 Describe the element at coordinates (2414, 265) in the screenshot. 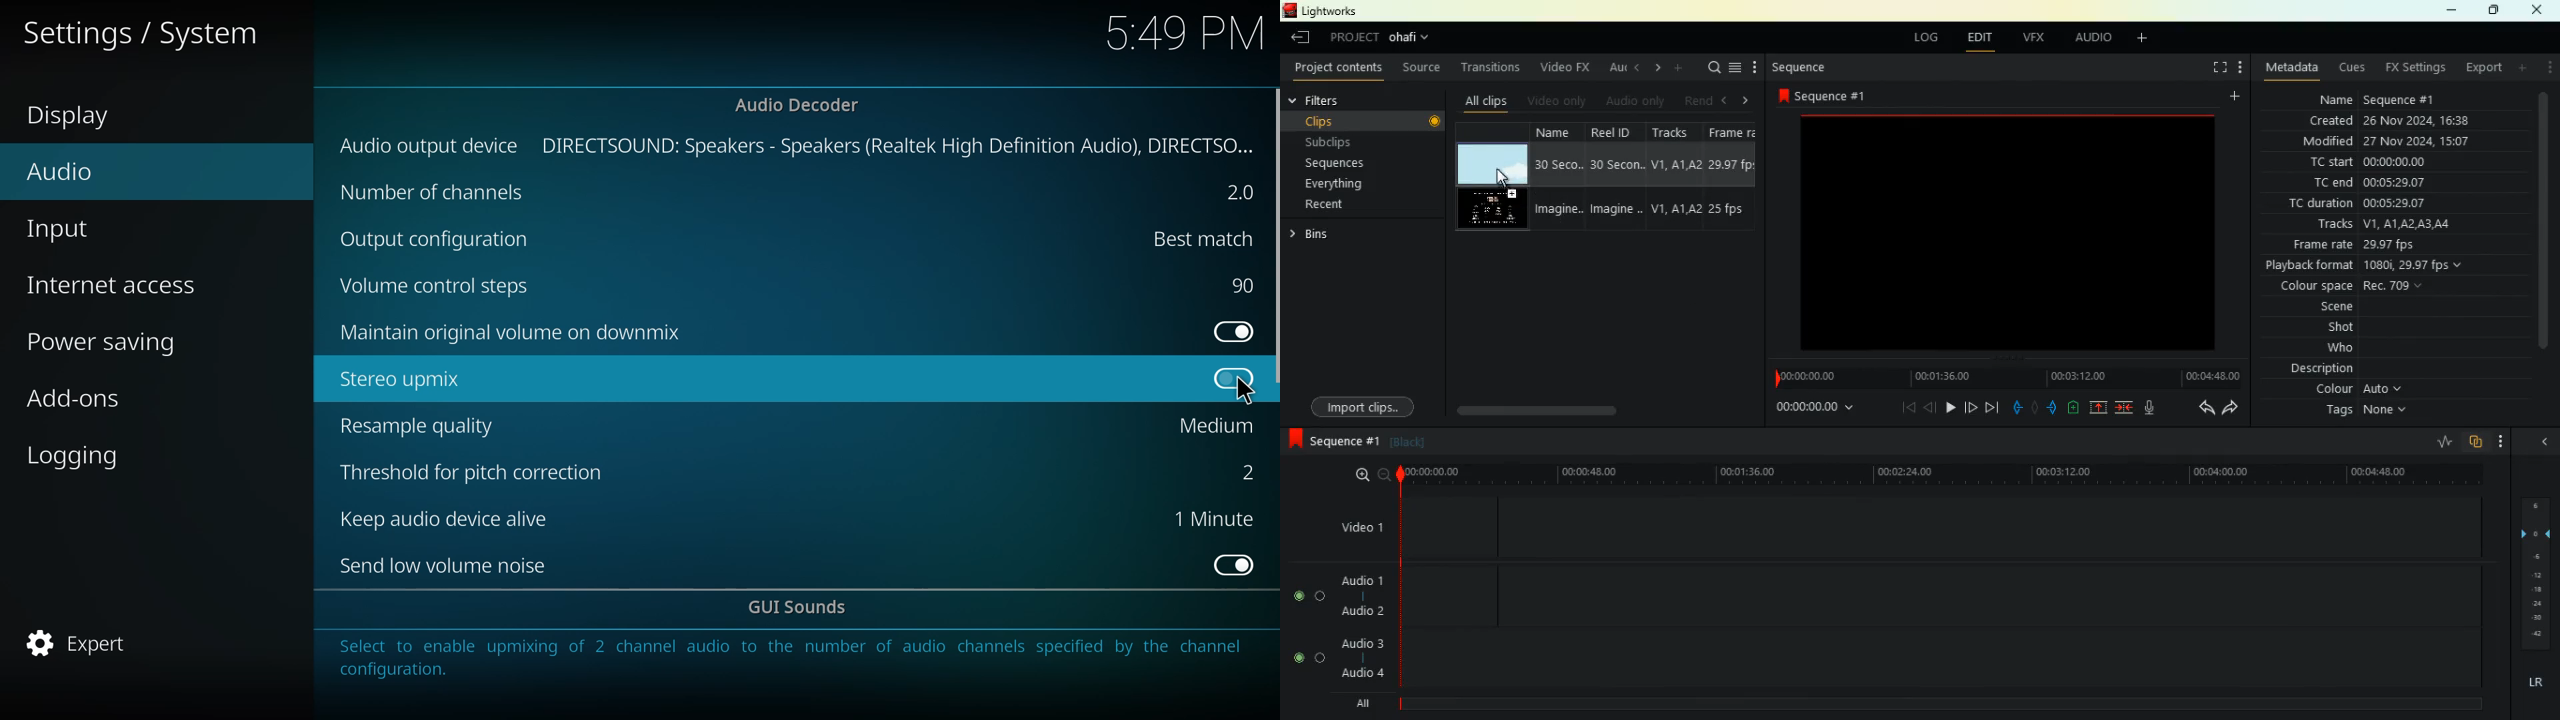

I see `1080i, 29.97 fps v` at that location.